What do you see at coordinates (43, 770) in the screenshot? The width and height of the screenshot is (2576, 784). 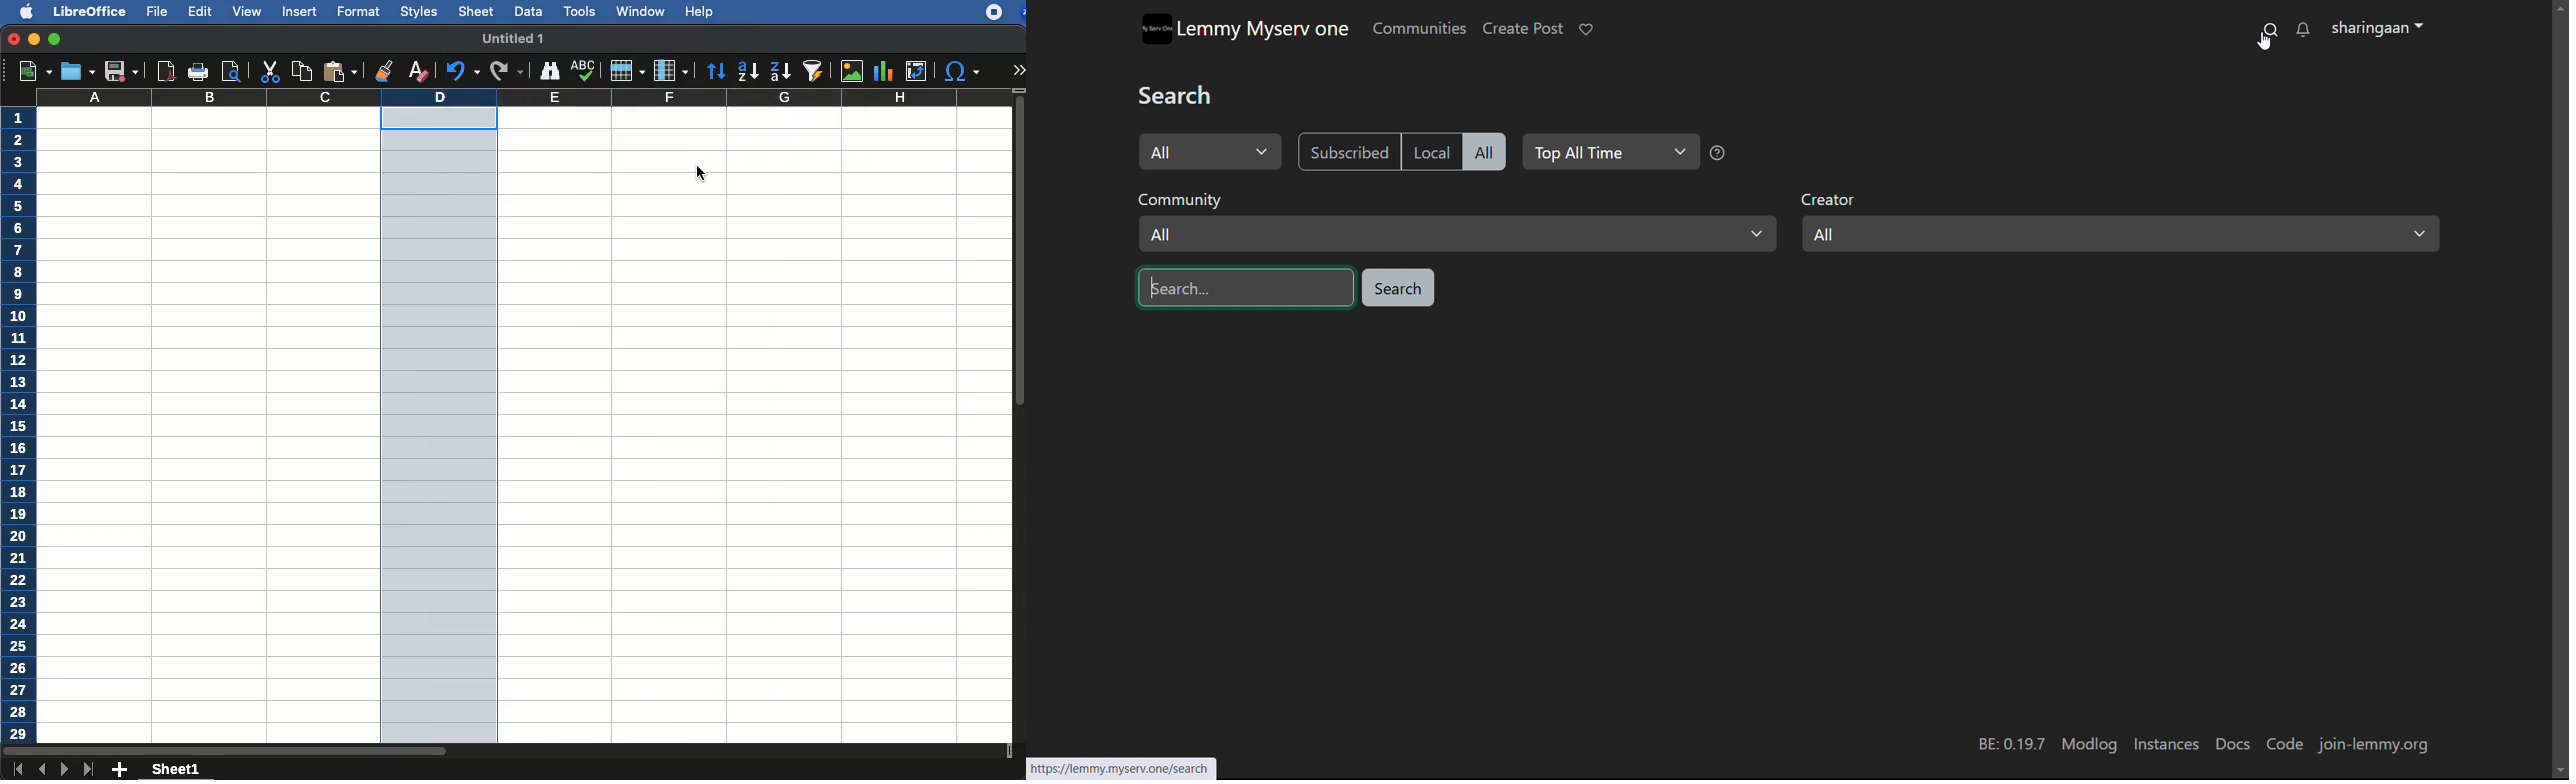 I see `previous sheet` at bounding box center [43, 770].